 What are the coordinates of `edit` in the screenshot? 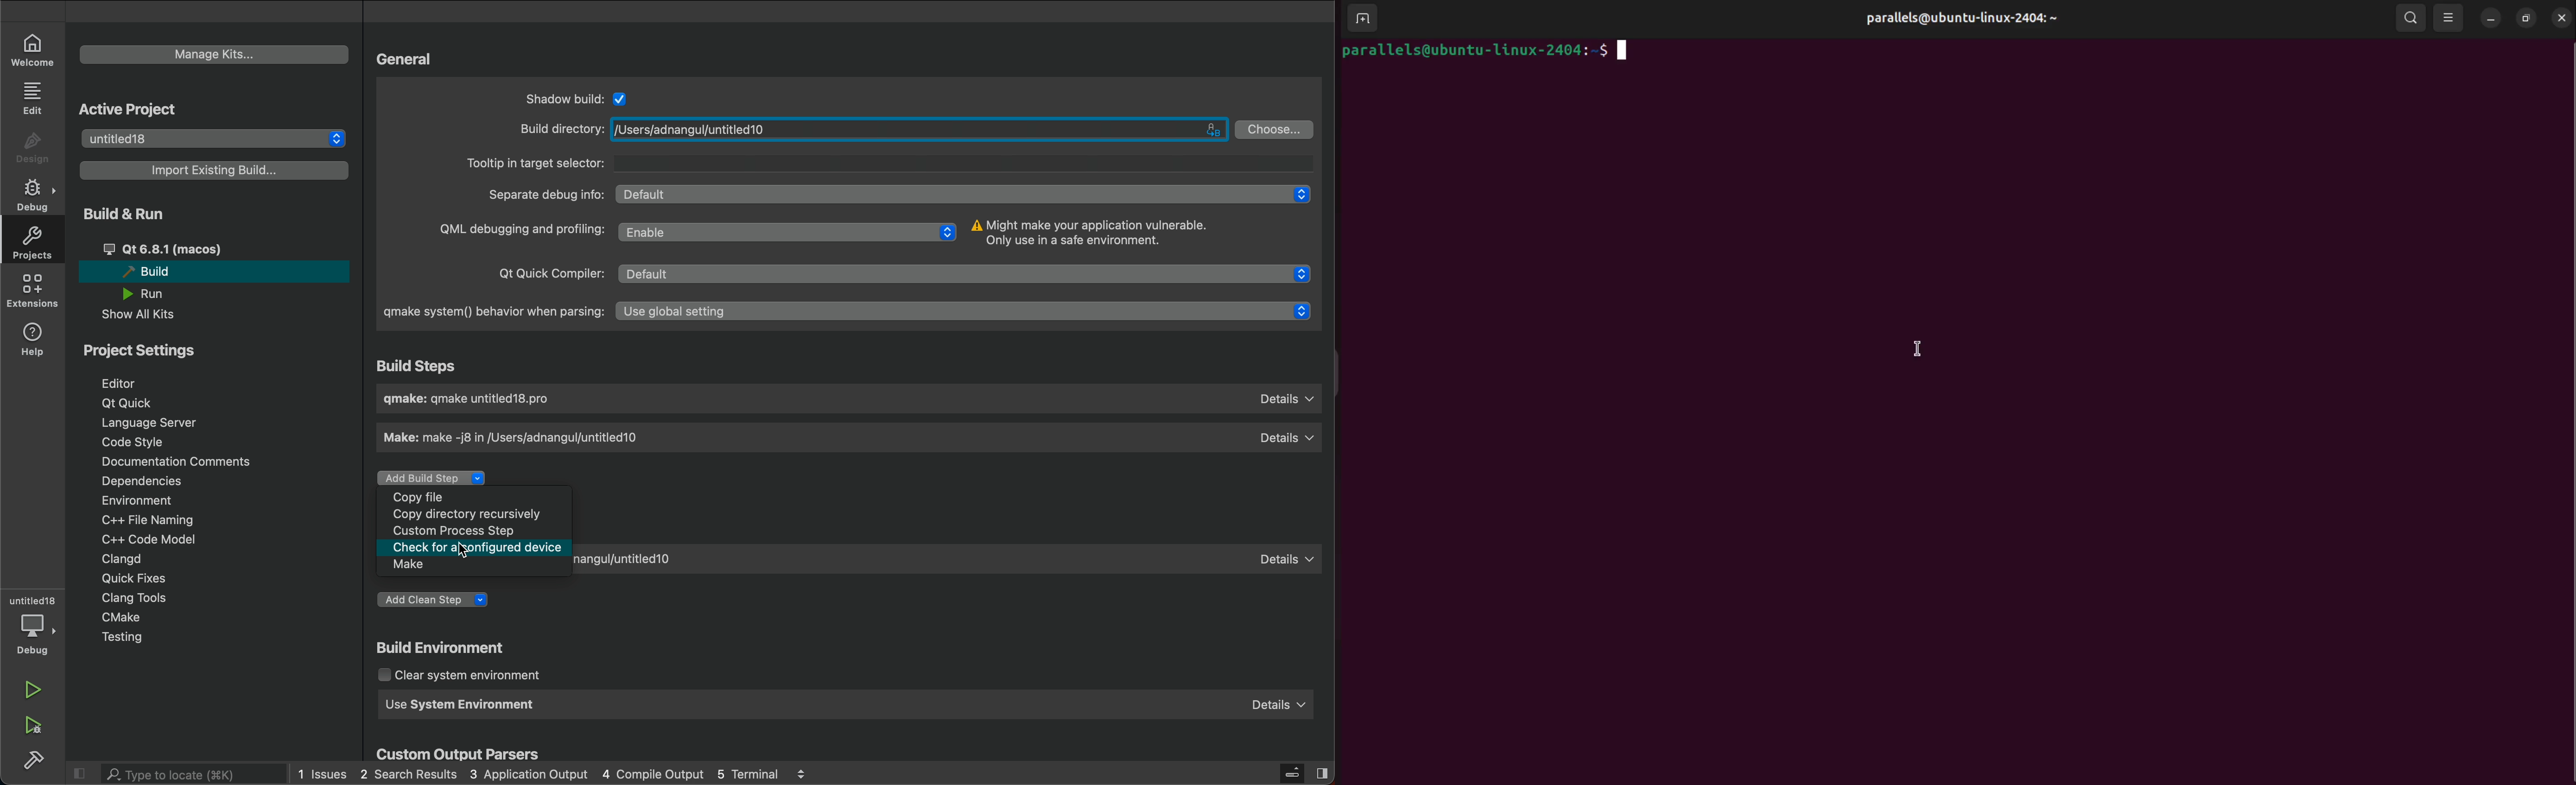 It's located at (32, 98).